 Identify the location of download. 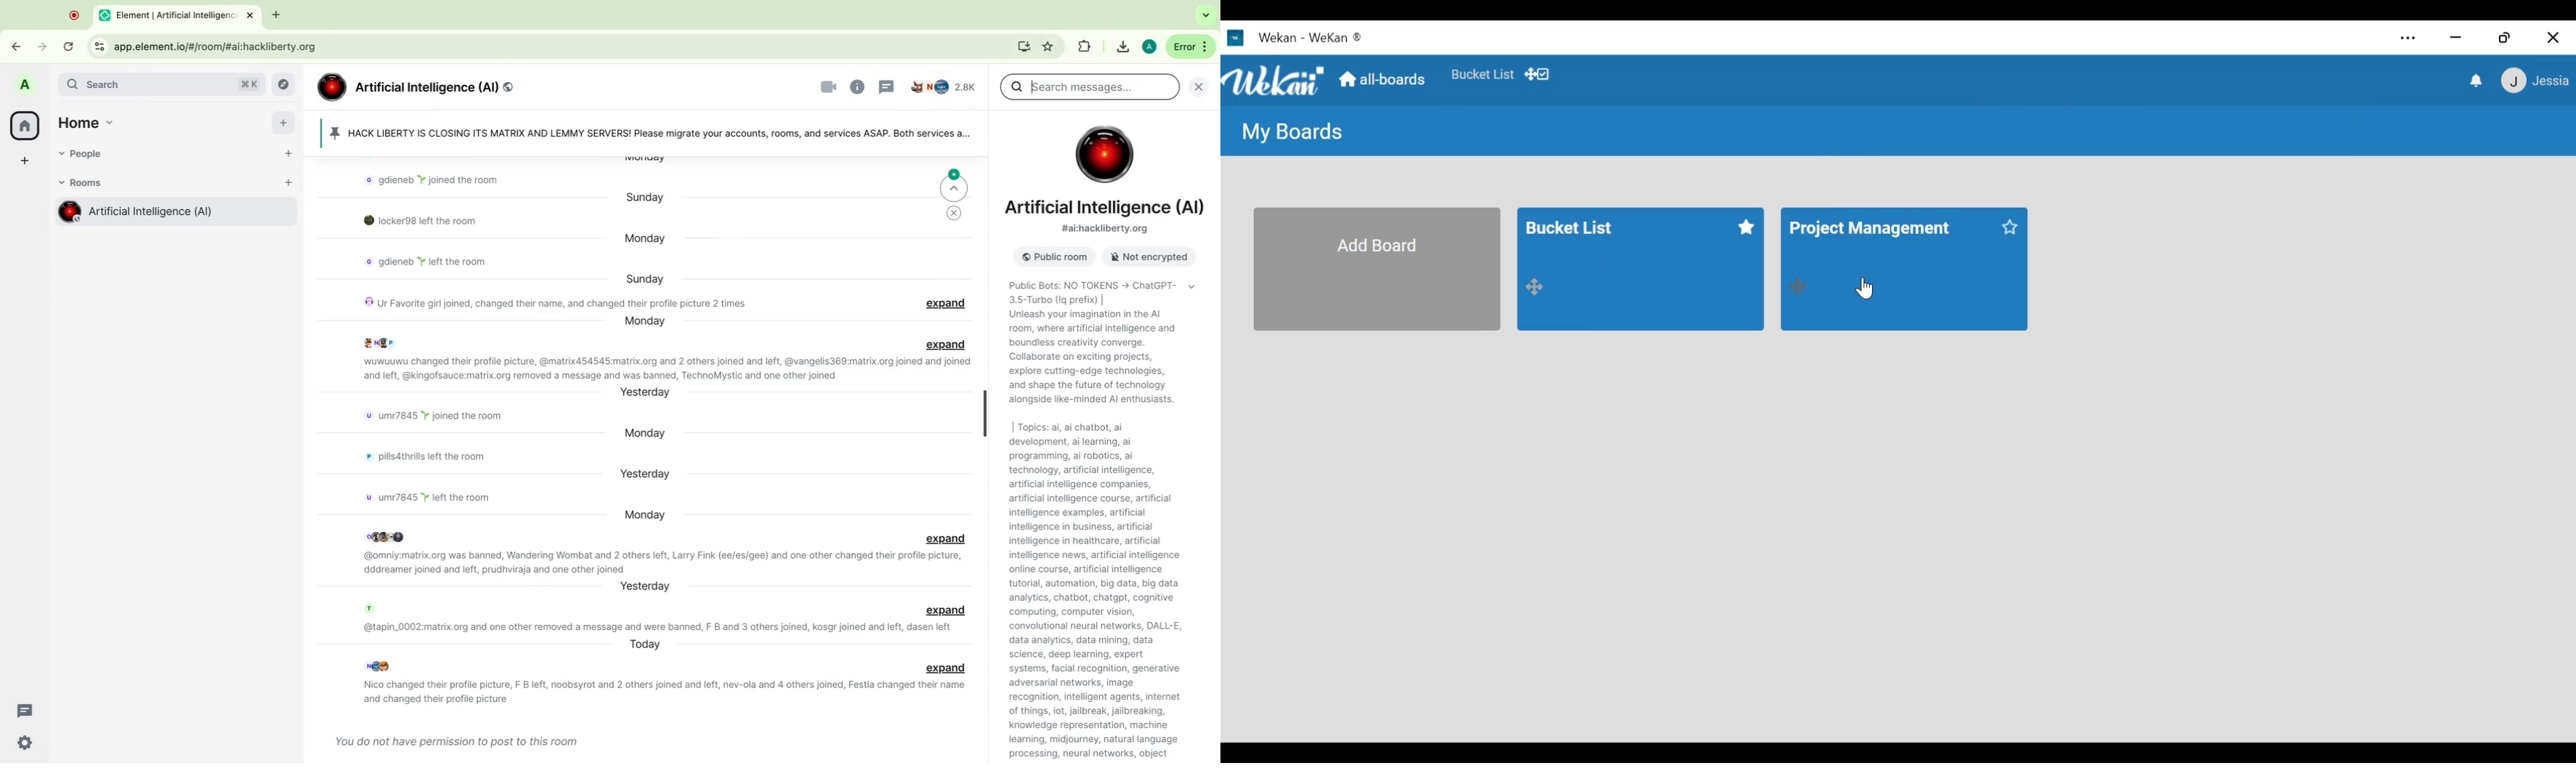
(1121, 47).